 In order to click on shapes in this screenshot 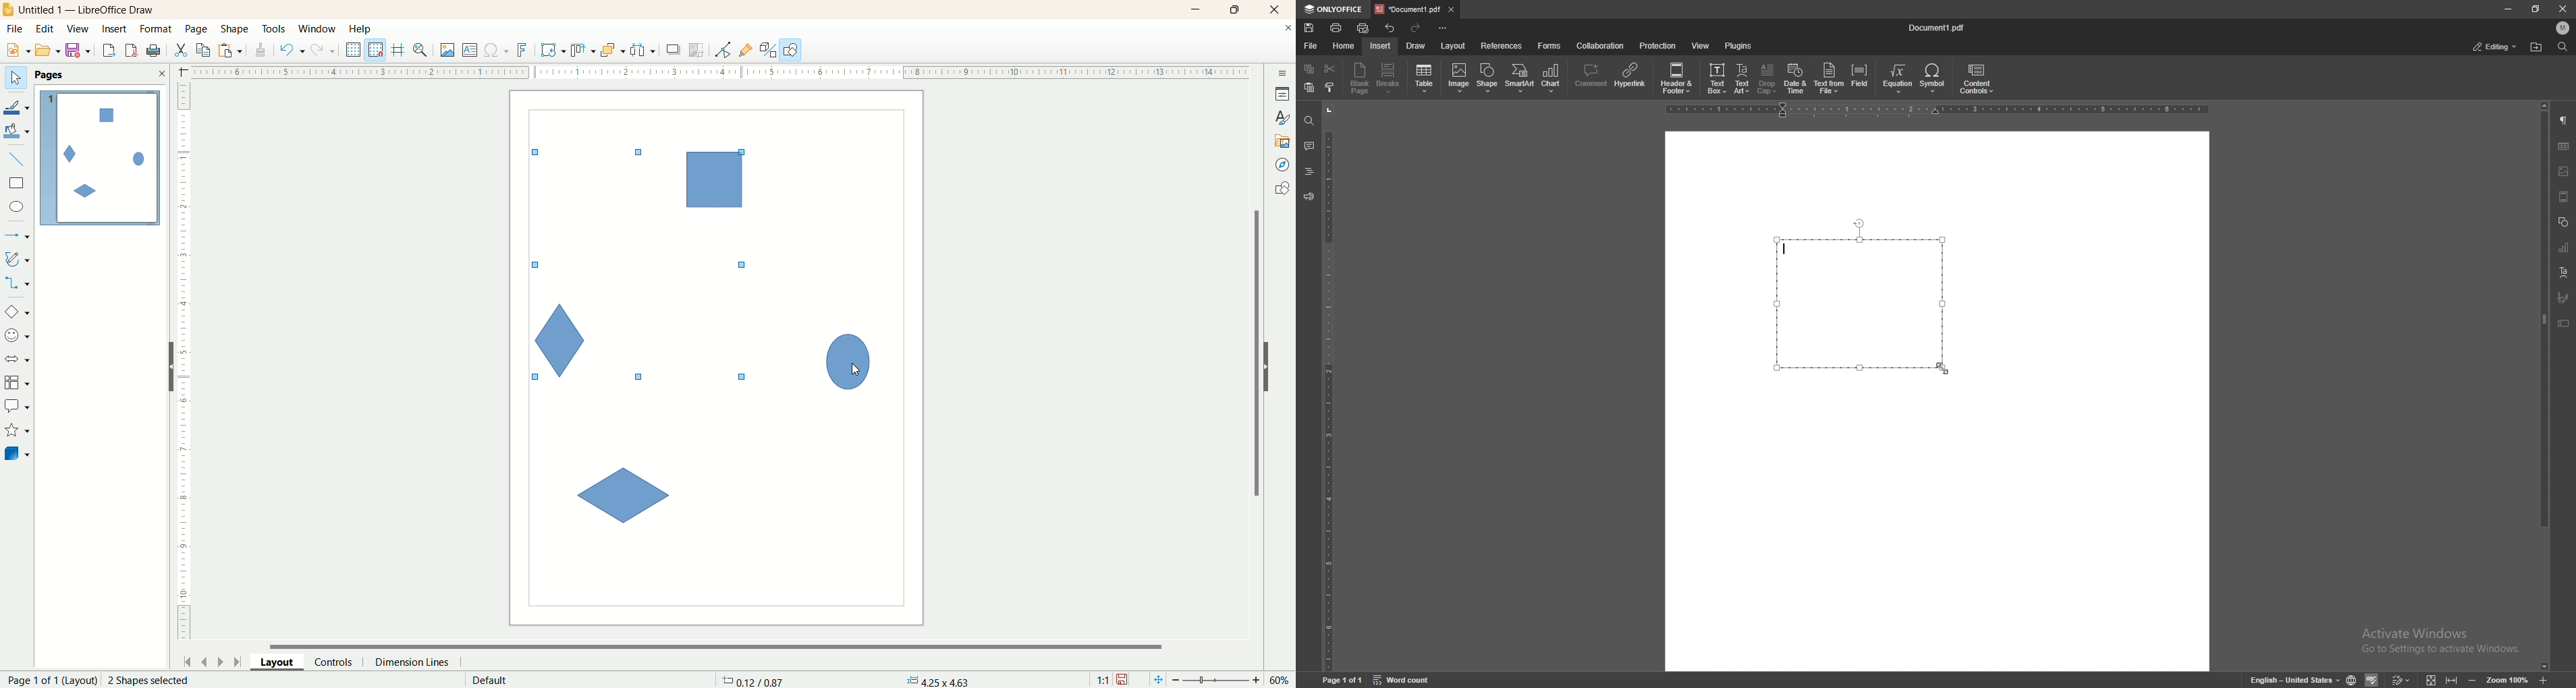, I will do `click(2564, 222)`.